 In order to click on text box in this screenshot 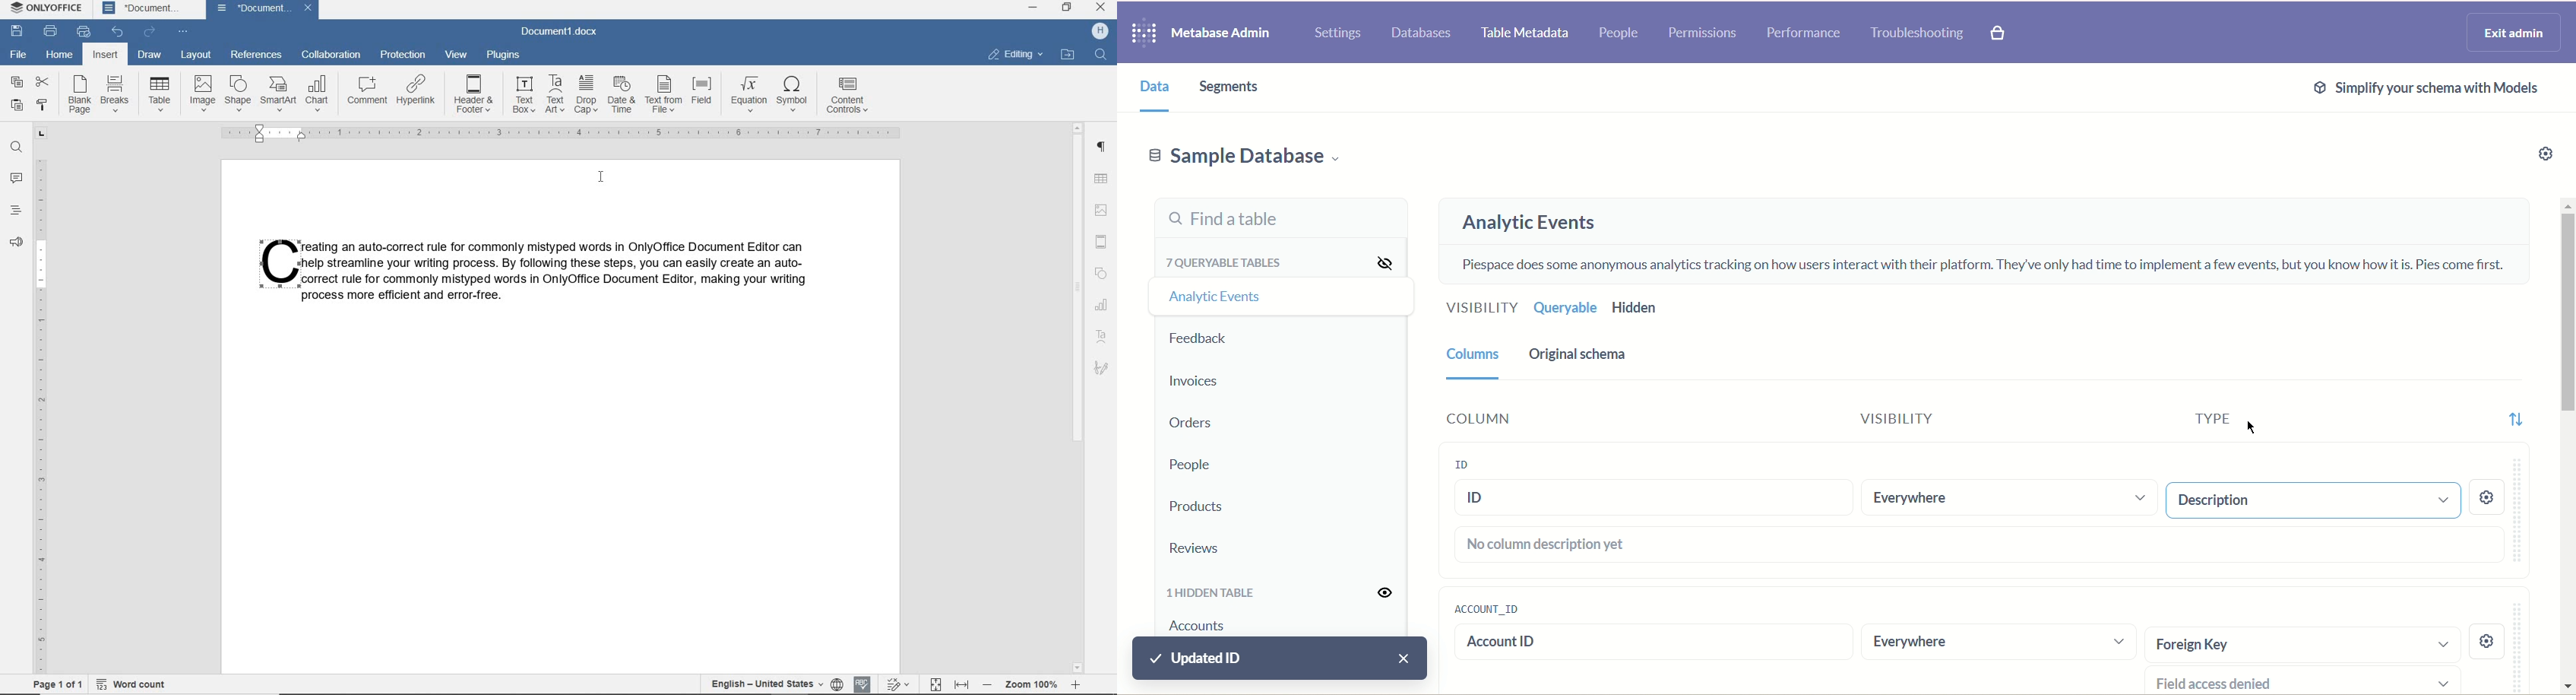, I will do `click(524, 95)`.